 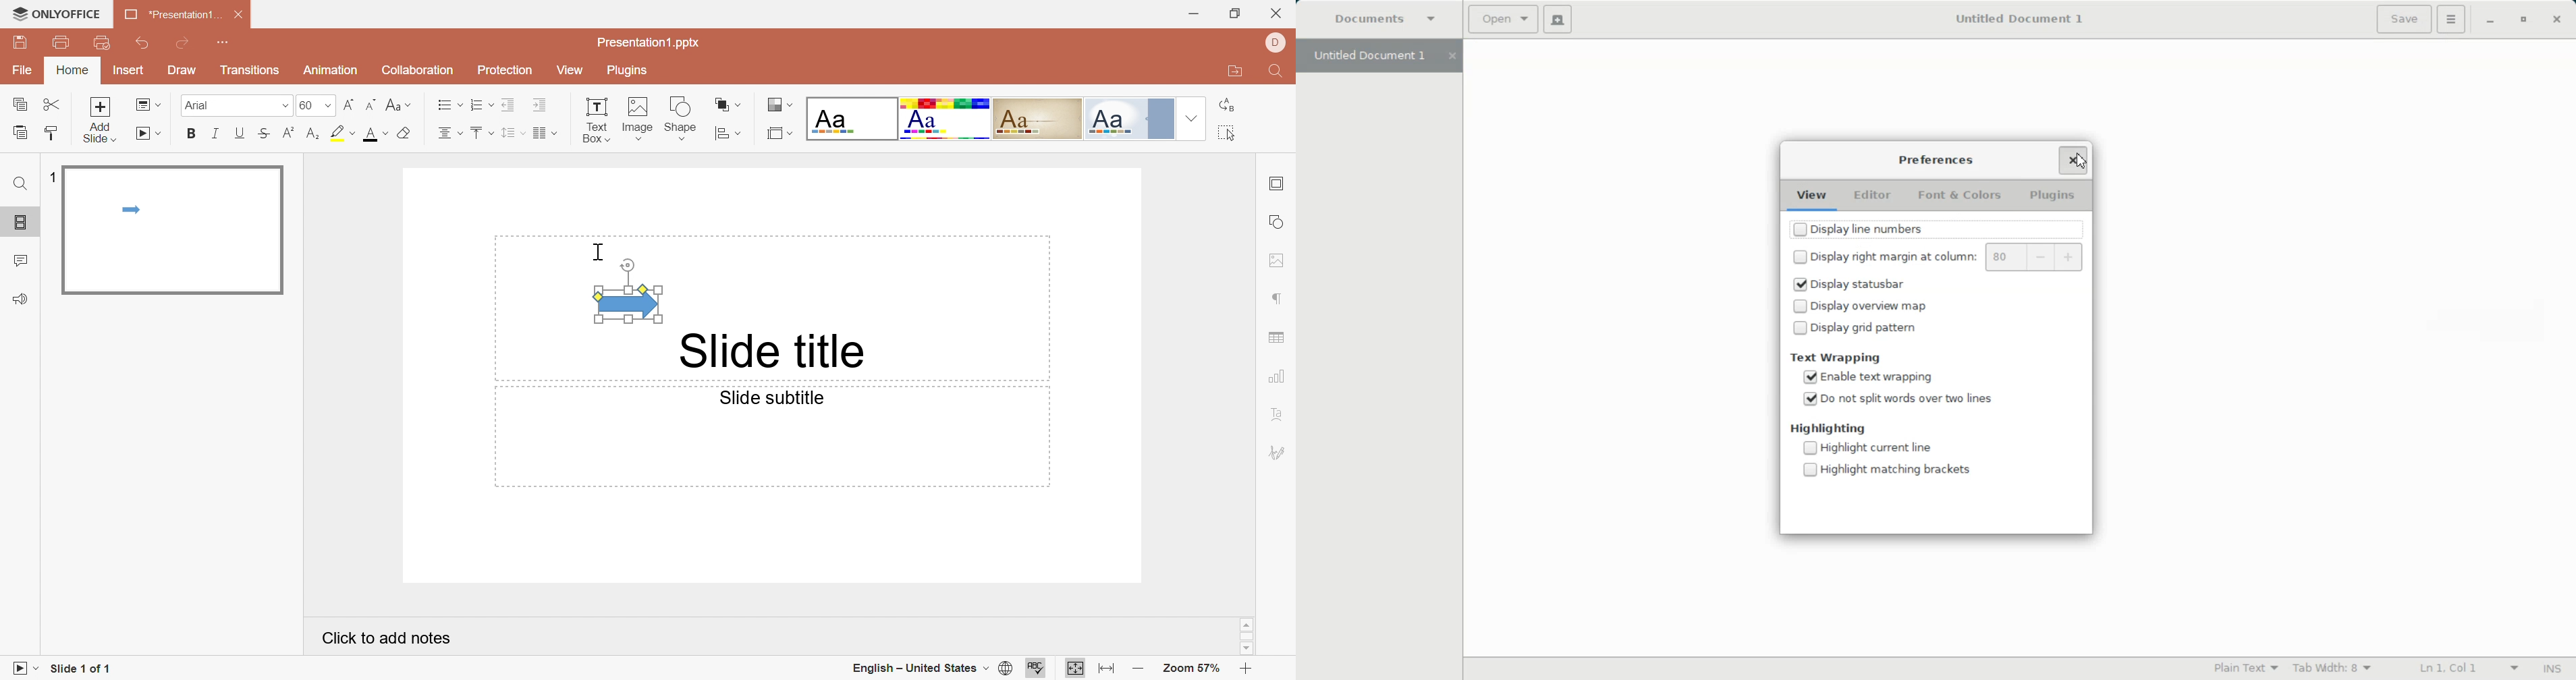 I want to click on Scroll bar, so click(x=1246, y=637).